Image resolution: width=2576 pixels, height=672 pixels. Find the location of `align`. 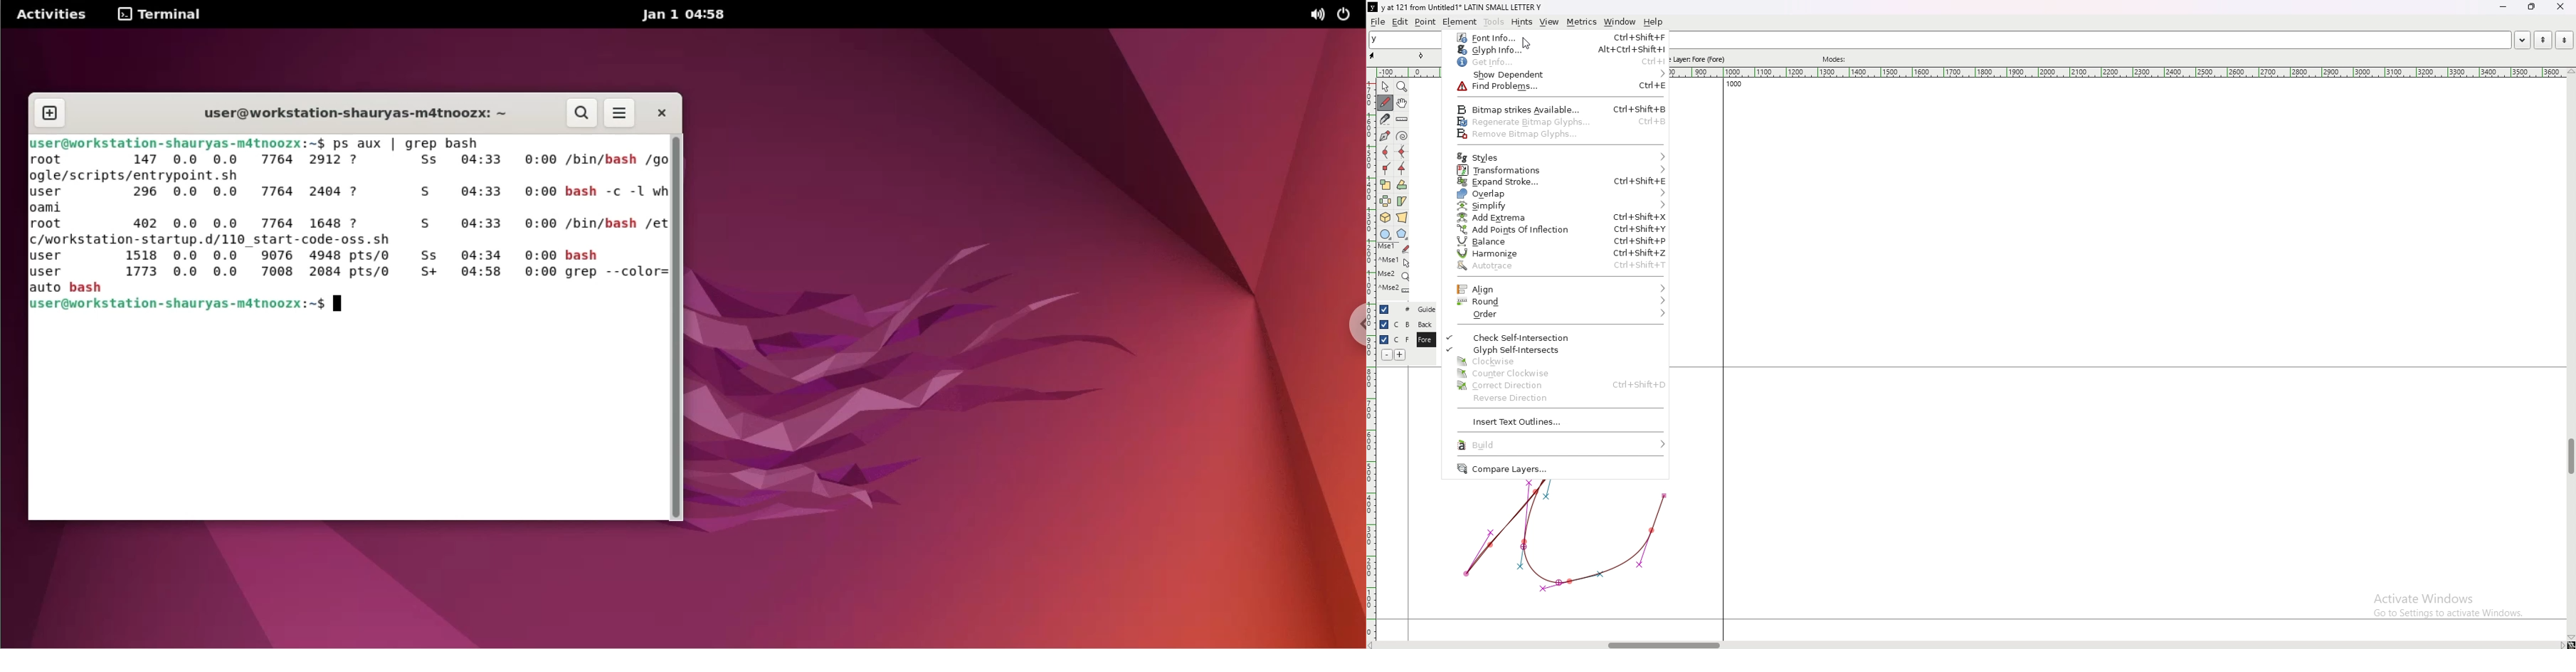

align is located at coordinates (1557, 289).